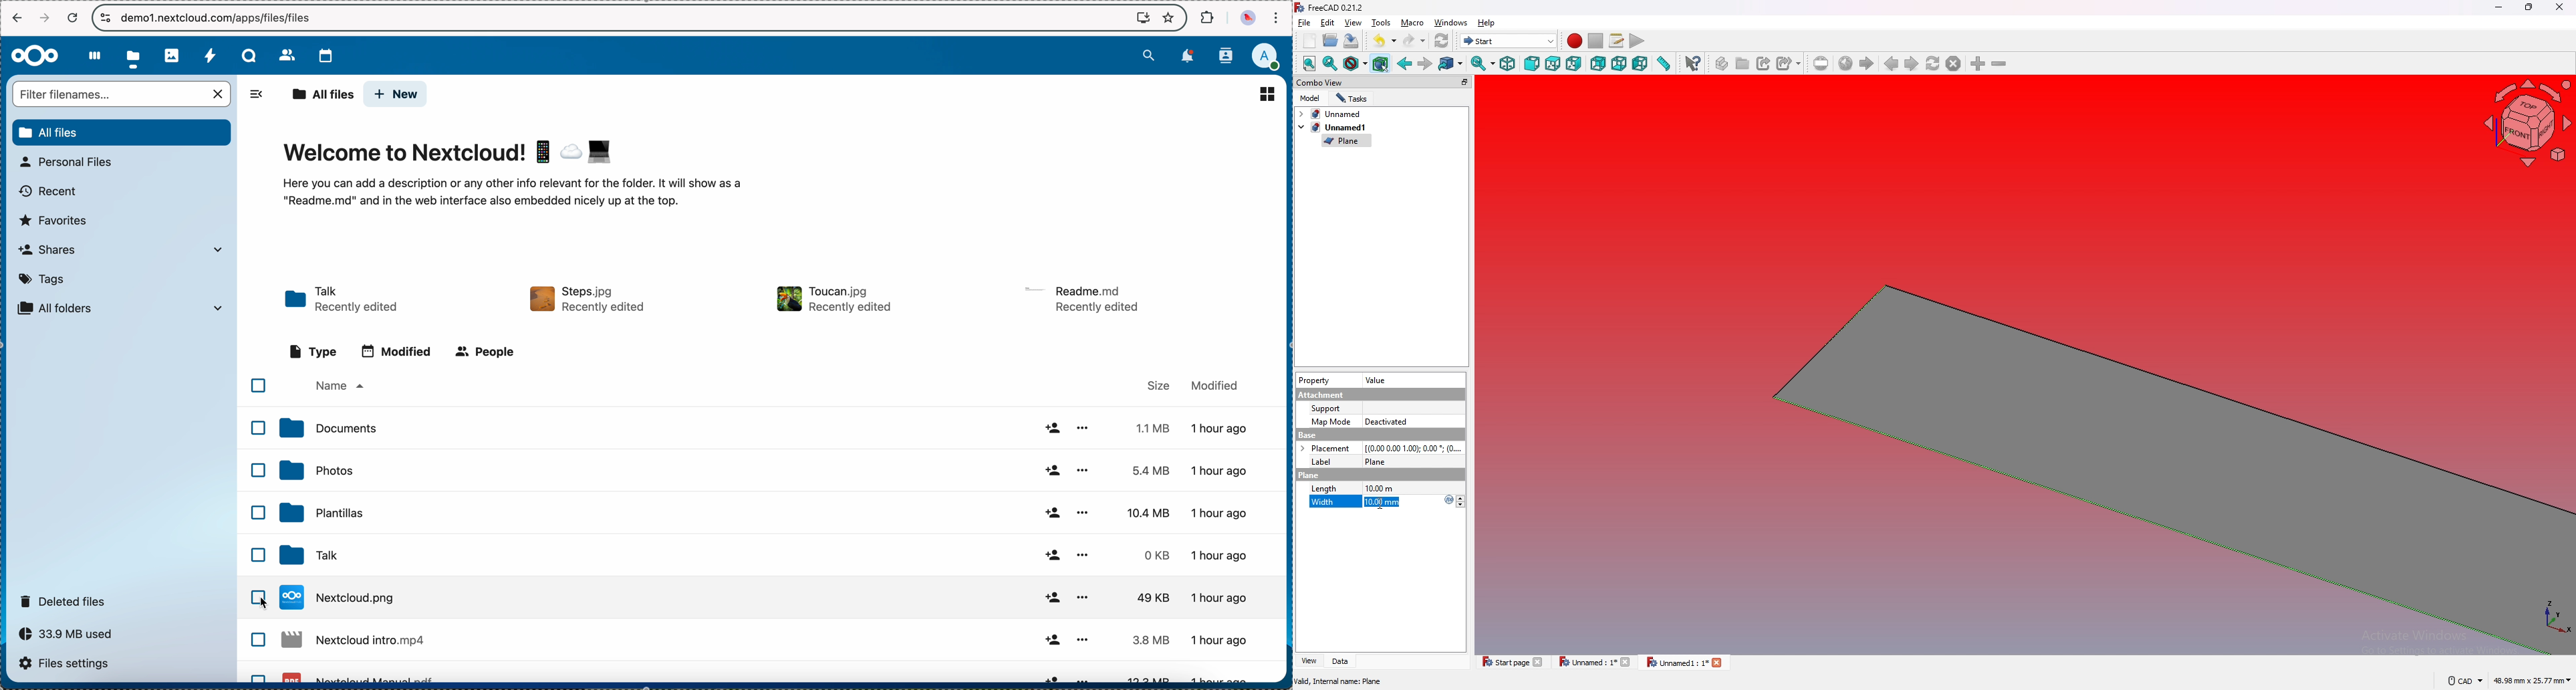 This screenshot has width=2576, height=700. What do you see at coordinates (69, 634) in the screenshot?
I see `33.9 MB used` at bounding box center [69, 634].